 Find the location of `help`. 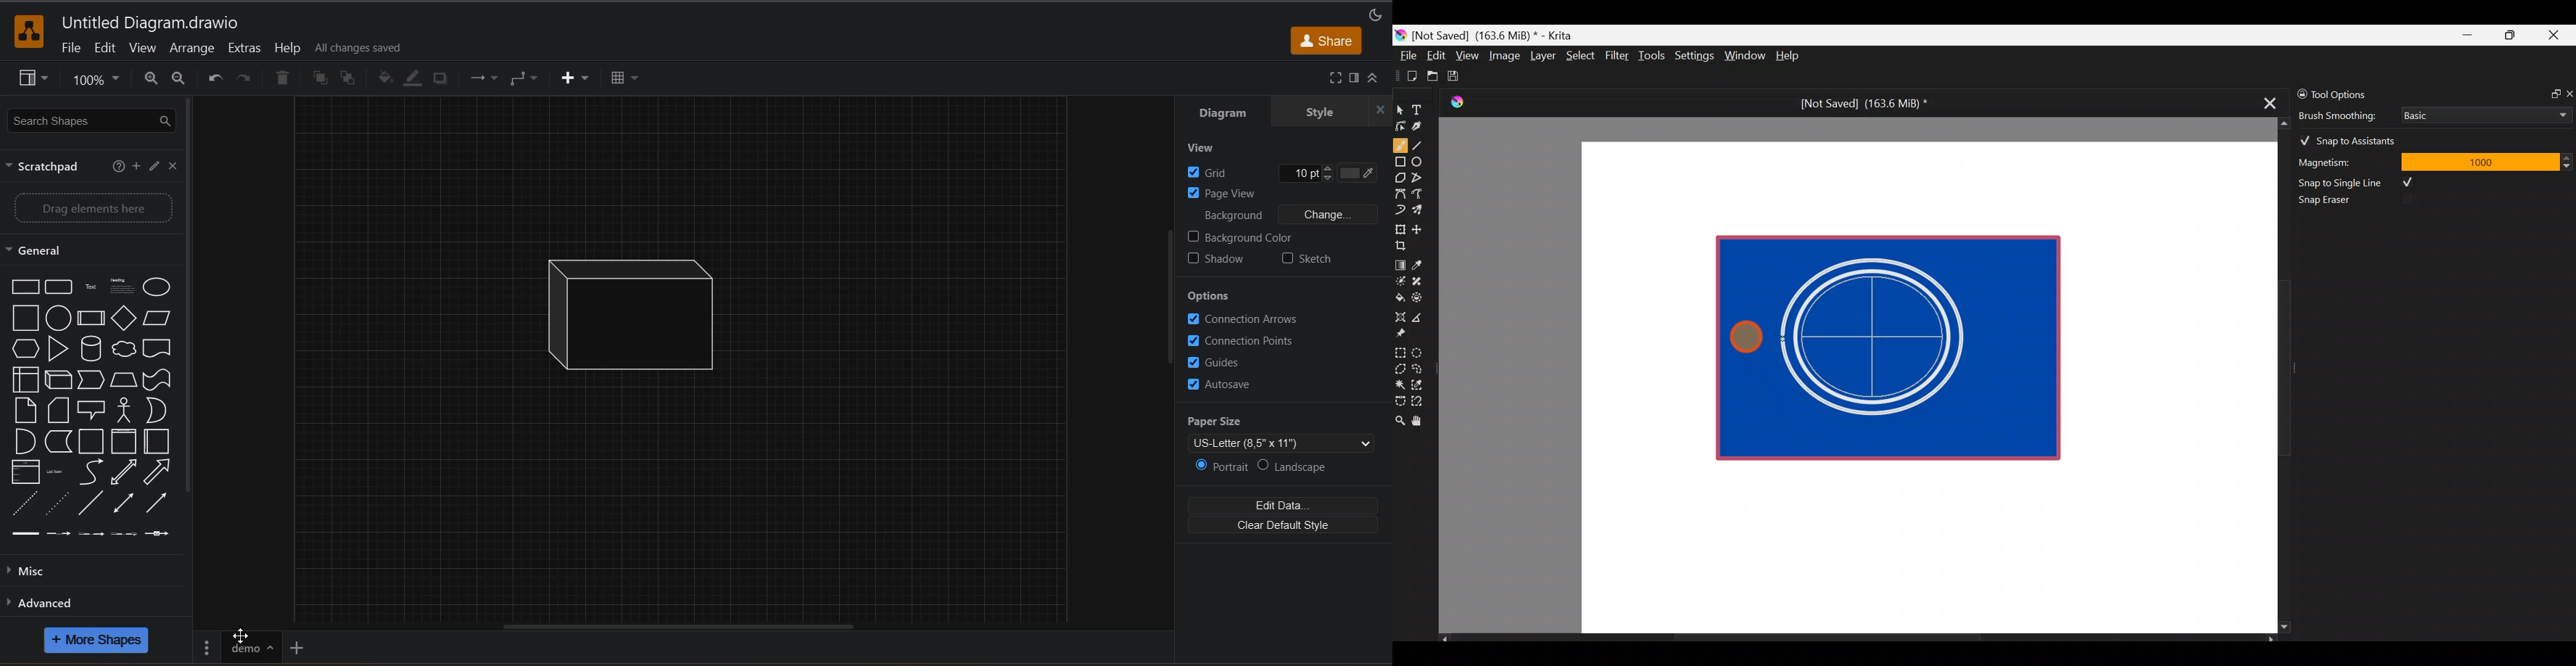

help is located at coordinates (290, 49).